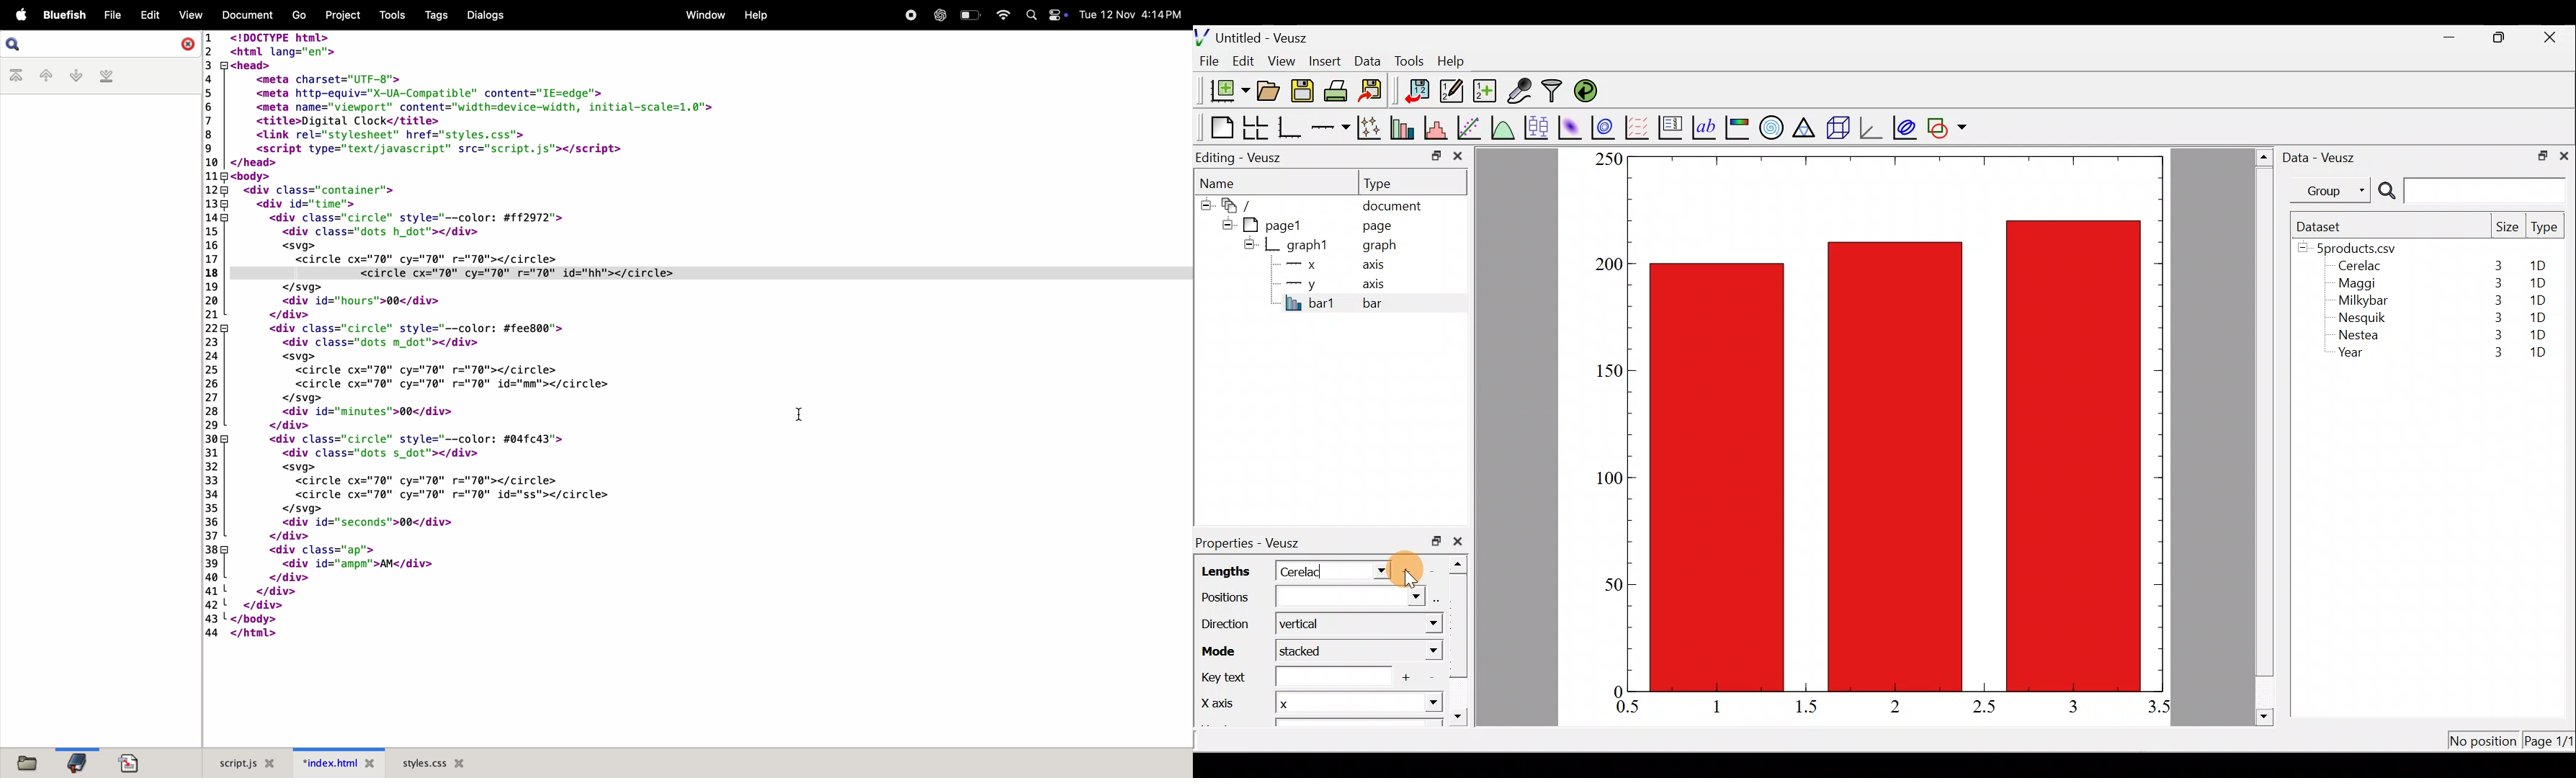 The width and height of the screenshot is (2576, 784). Describe the element at coordinates (341, 15) in the screenshot. I see `projects` at that location.